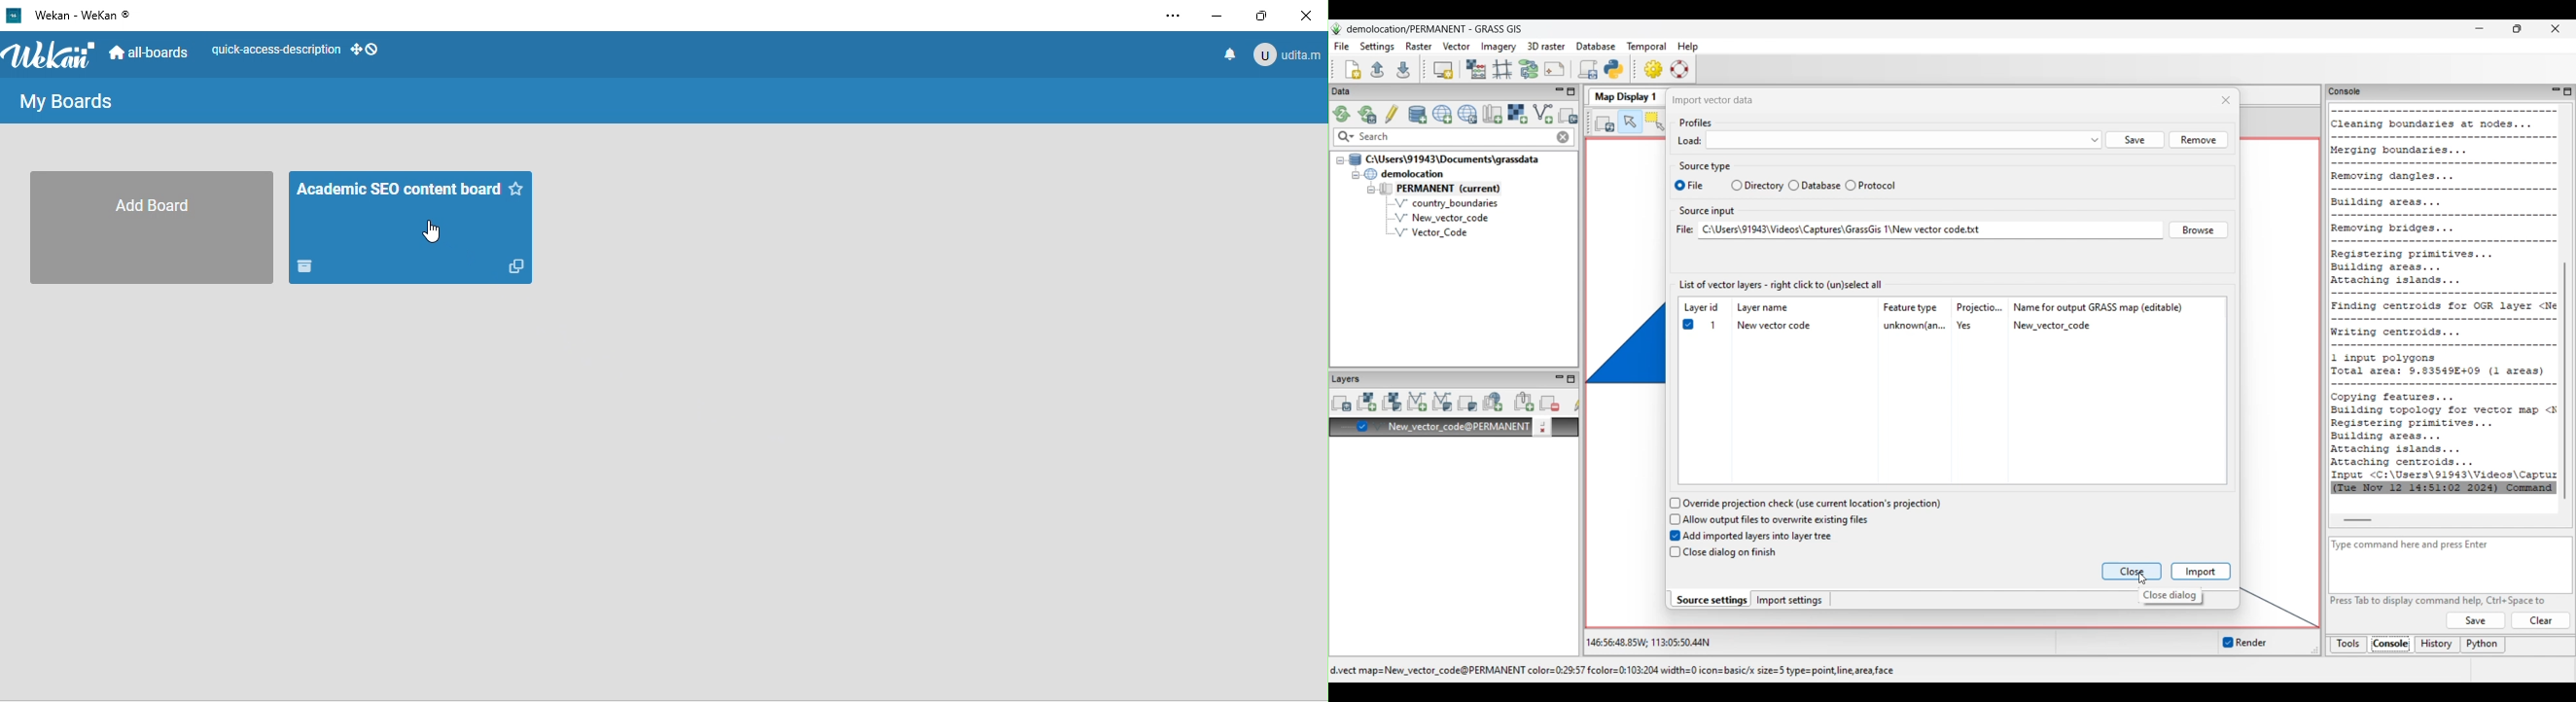 The height and width of the screenshot is (728, 2576). I want to click on all boards, so click(151, 53).